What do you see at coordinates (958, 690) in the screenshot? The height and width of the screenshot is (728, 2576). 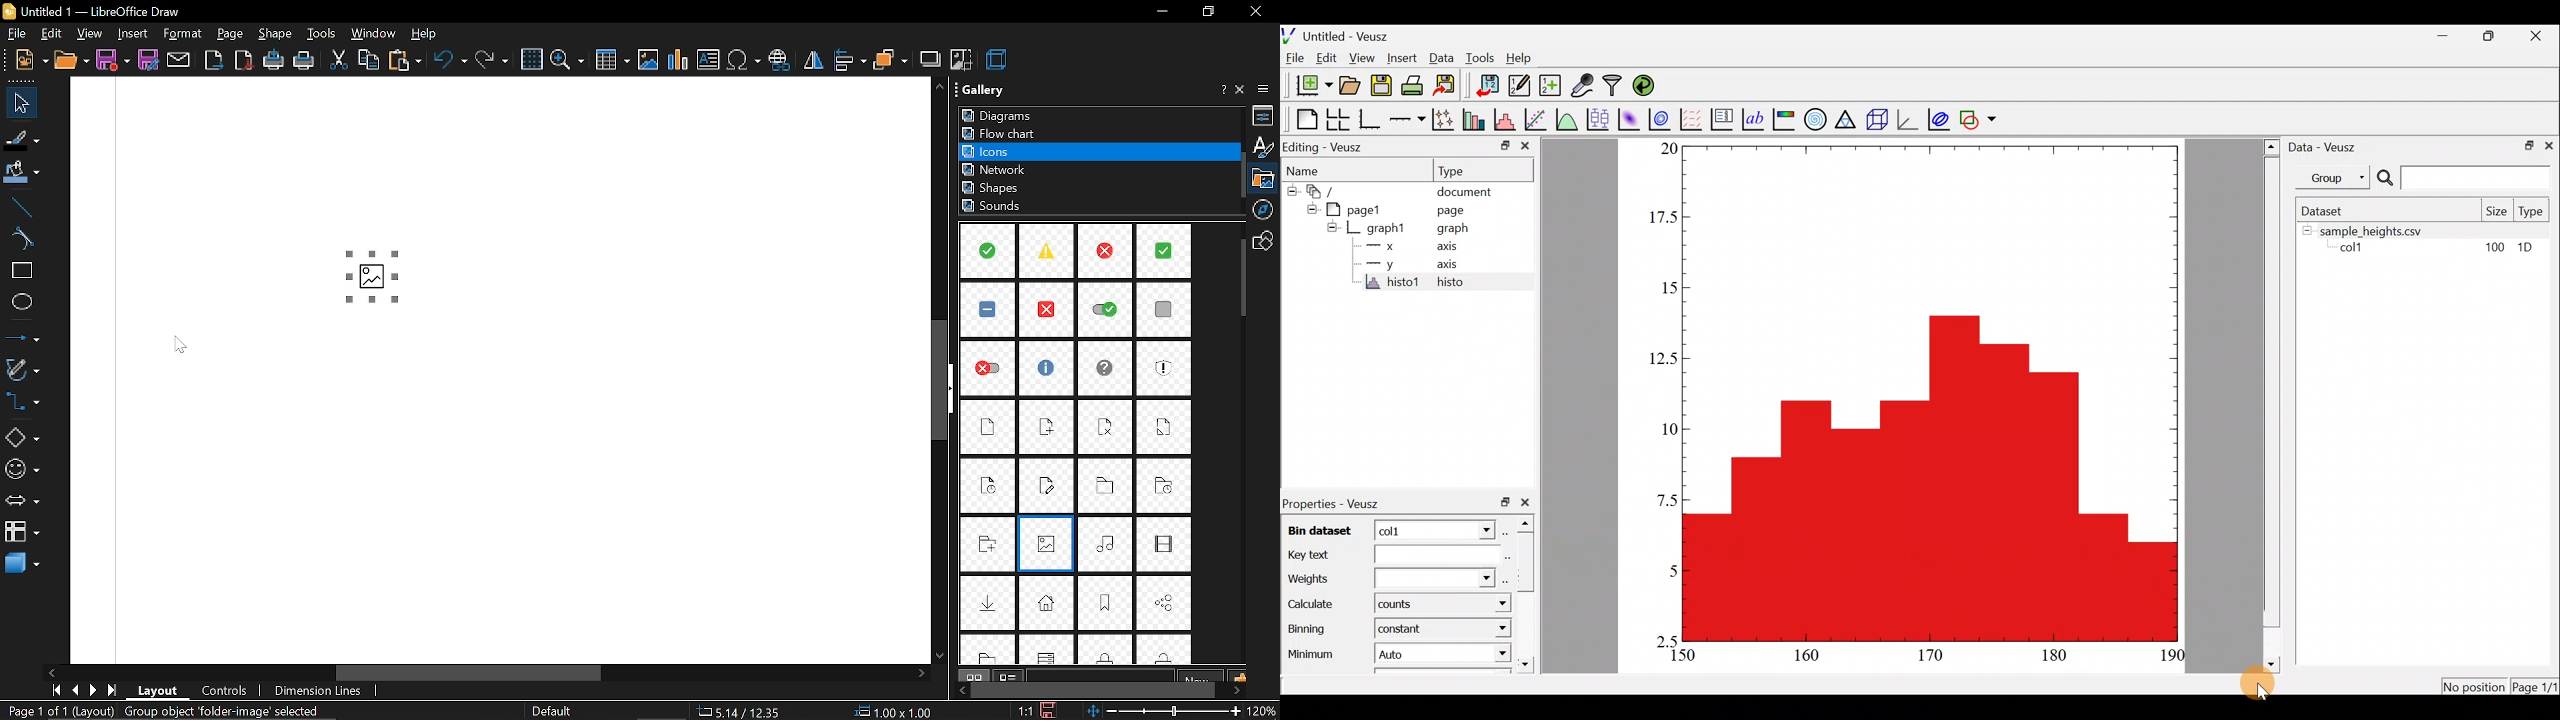 I see `move left` at bounding box center [958, 690].